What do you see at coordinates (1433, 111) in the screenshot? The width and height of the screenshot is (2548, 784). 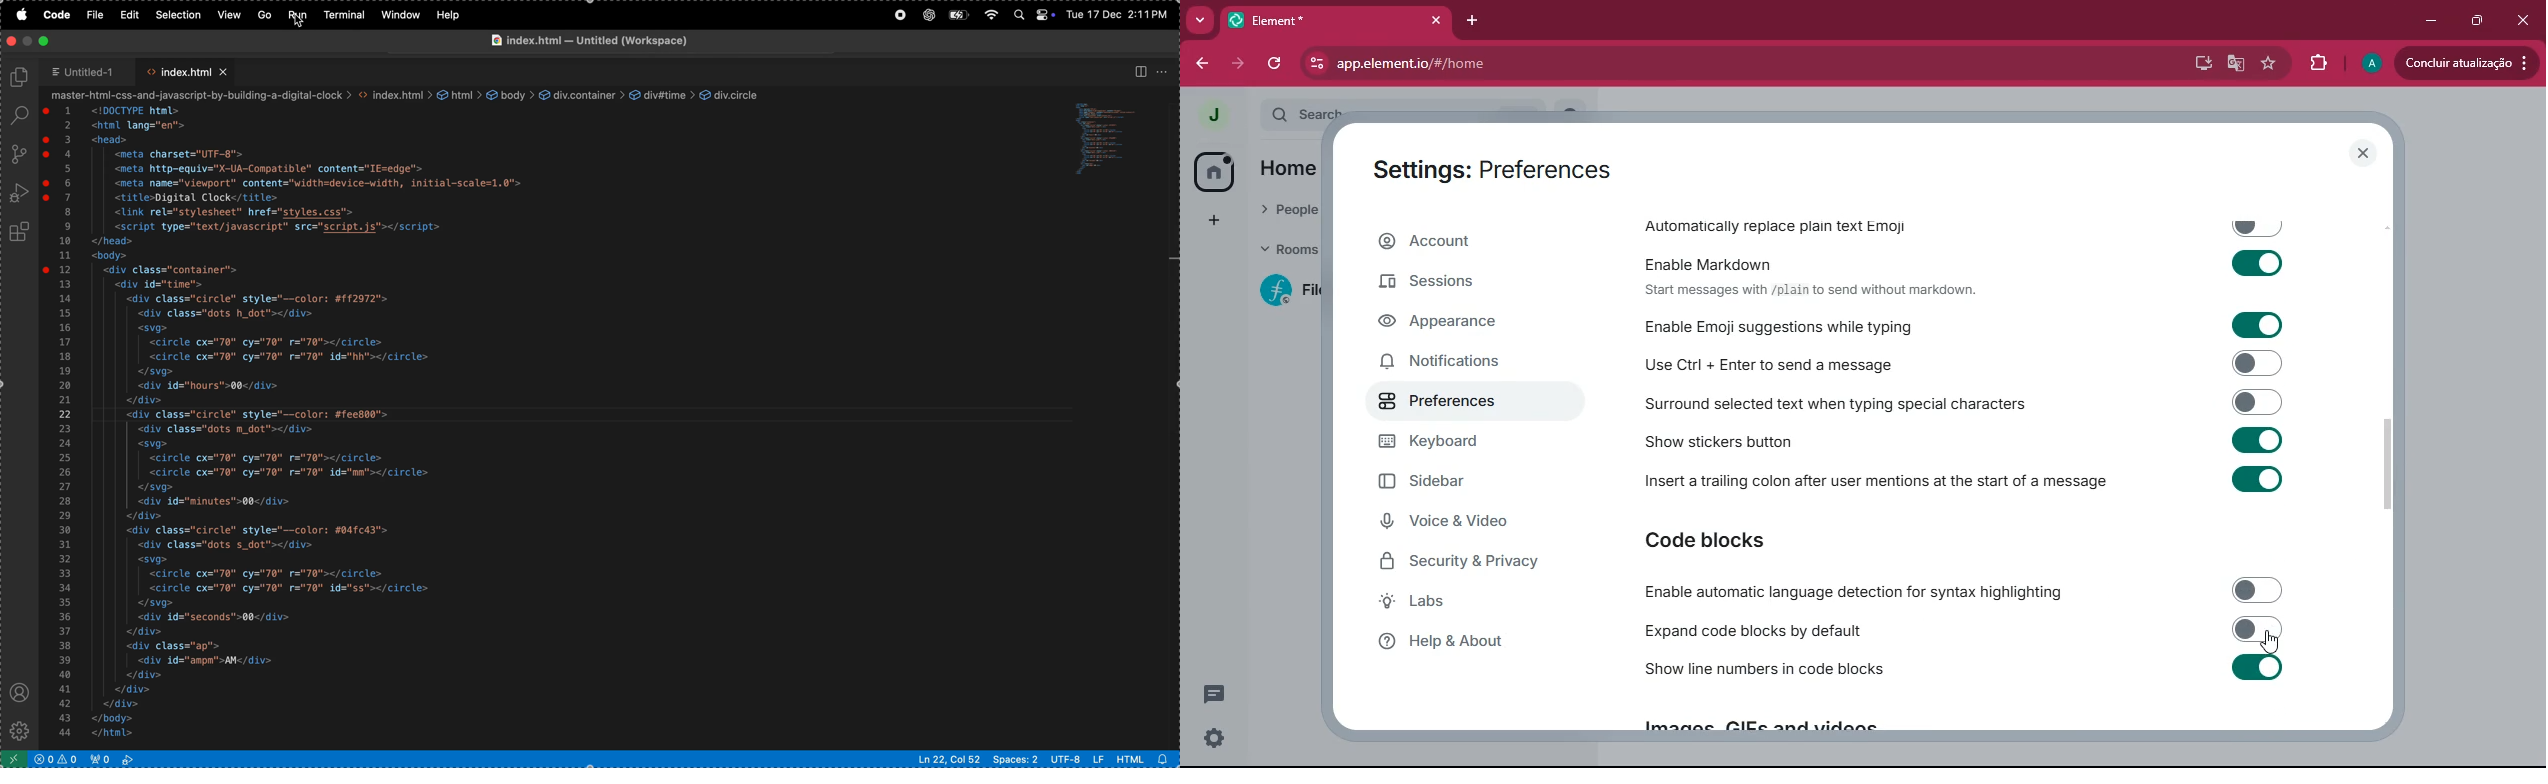 I see `Search` at bounding box center [1433, 111].